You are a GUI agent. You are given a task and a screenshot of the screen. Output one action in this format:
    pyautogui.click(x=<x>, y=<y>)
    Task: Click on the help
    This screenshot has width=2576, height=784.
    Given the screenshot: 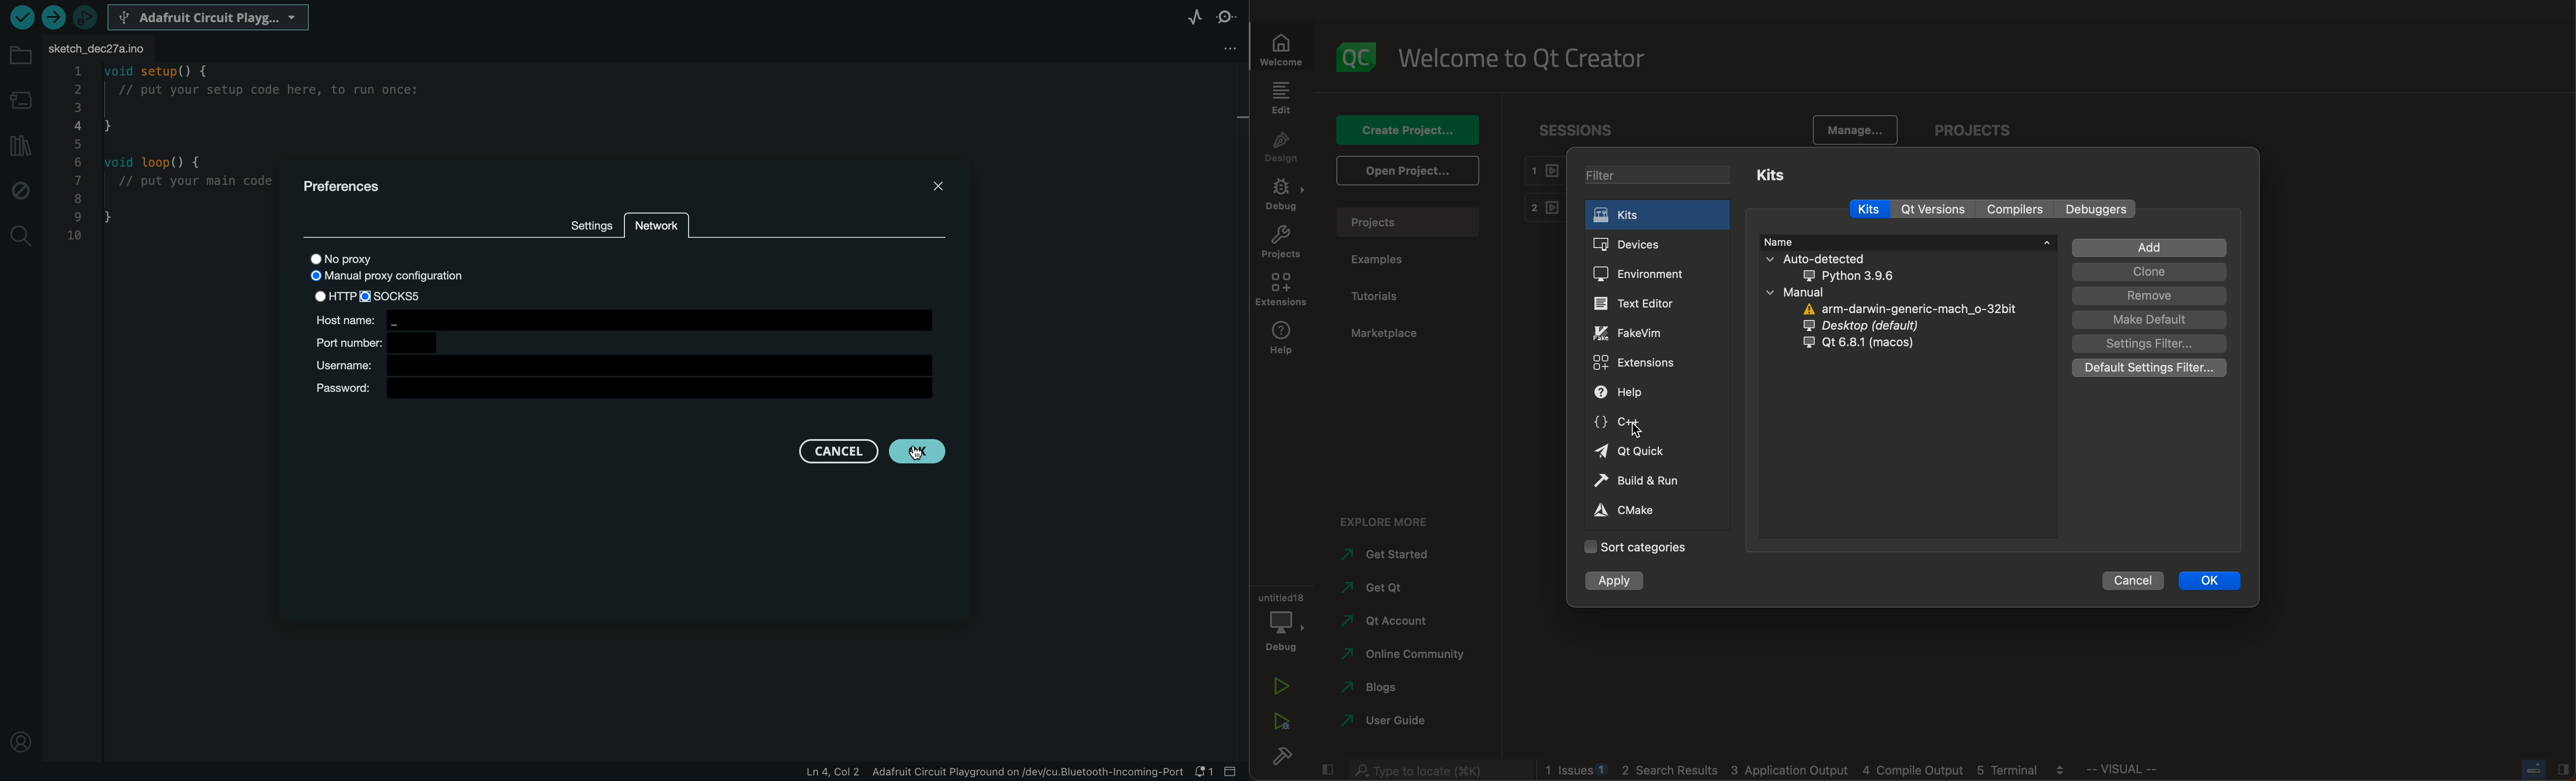 What is the action you would take?
    pyautogui.click(x=1632, y=394)
    